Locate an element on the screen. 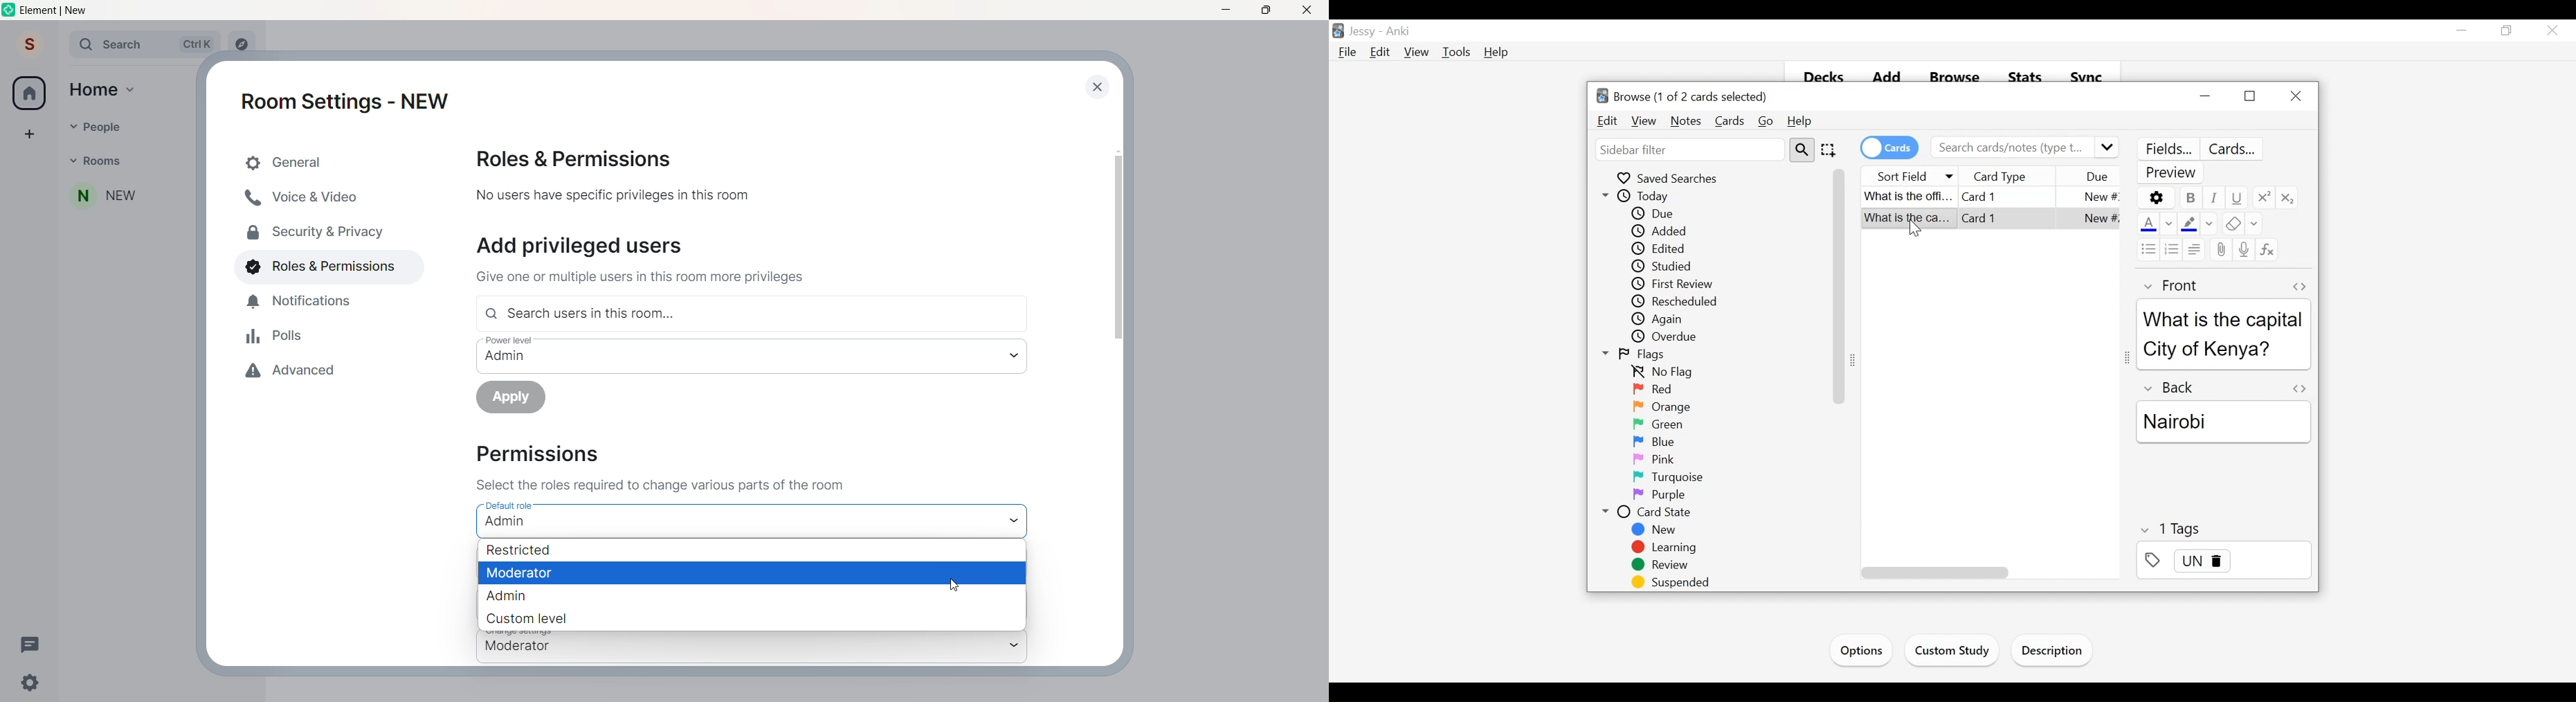  voice and video is located at coordinates (306, 197).